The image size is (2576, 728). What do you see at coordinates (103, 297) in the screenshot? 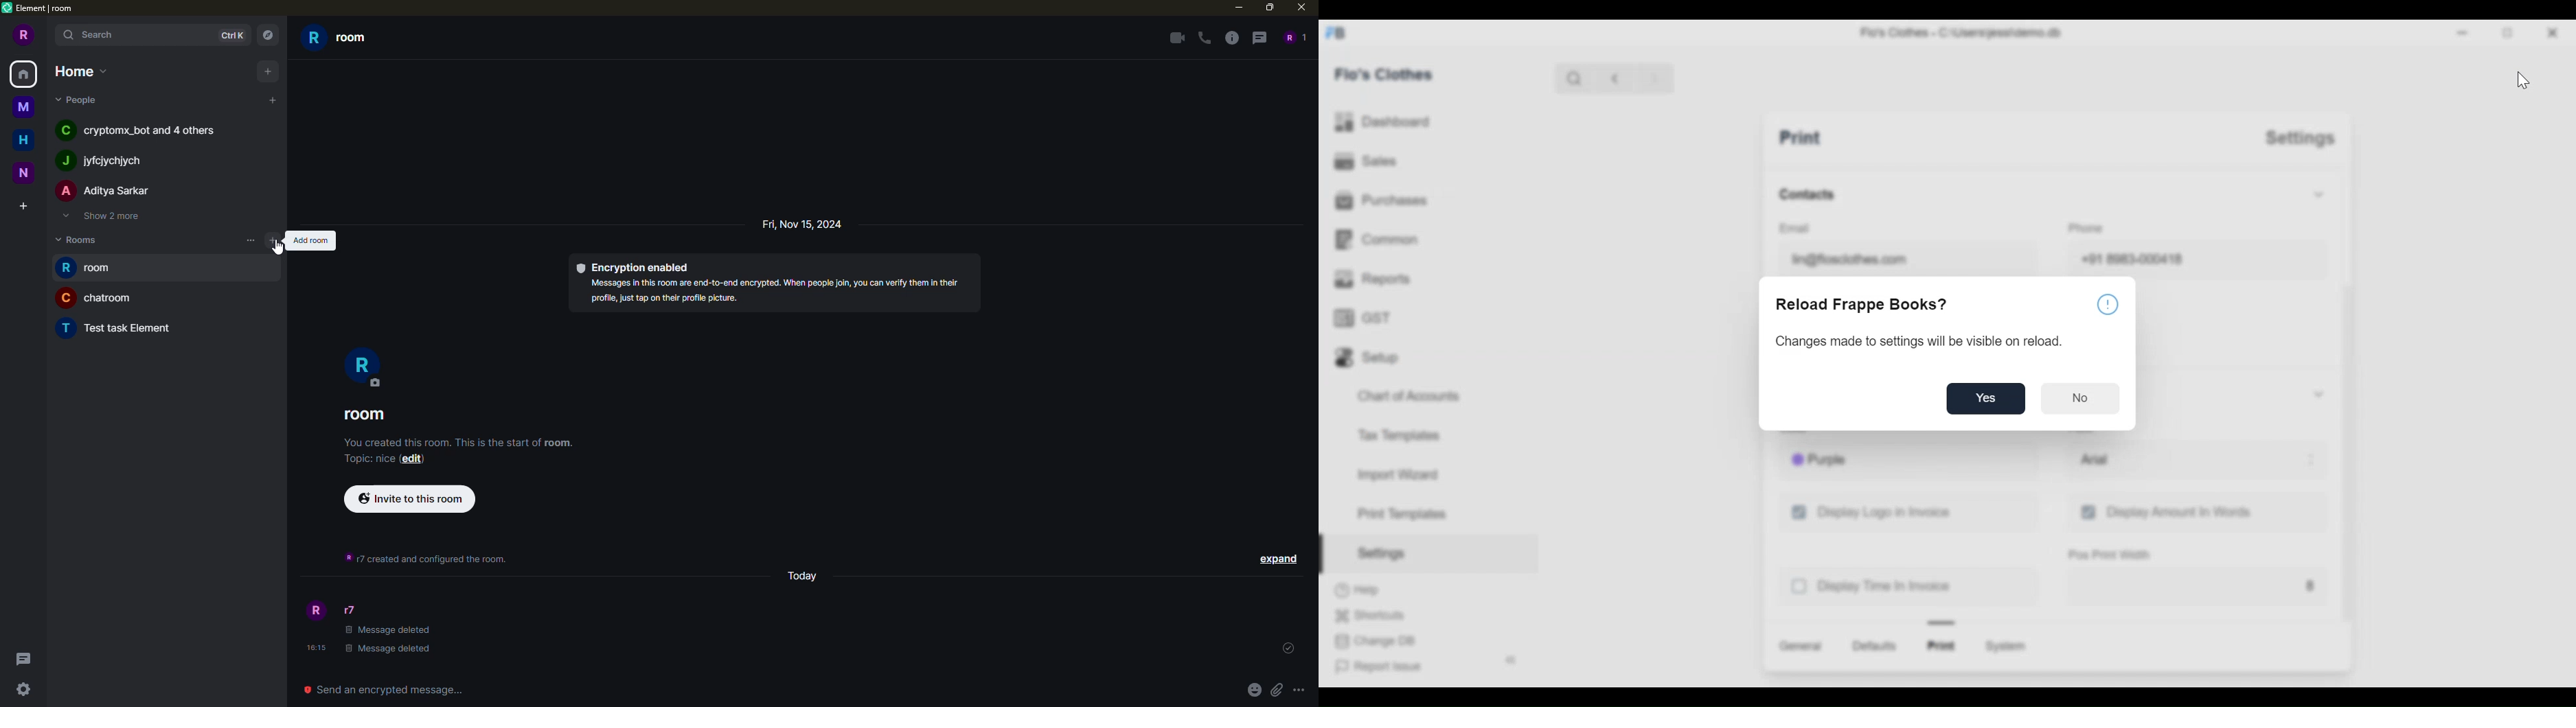
I see `room` at bounding box center [103, 297].